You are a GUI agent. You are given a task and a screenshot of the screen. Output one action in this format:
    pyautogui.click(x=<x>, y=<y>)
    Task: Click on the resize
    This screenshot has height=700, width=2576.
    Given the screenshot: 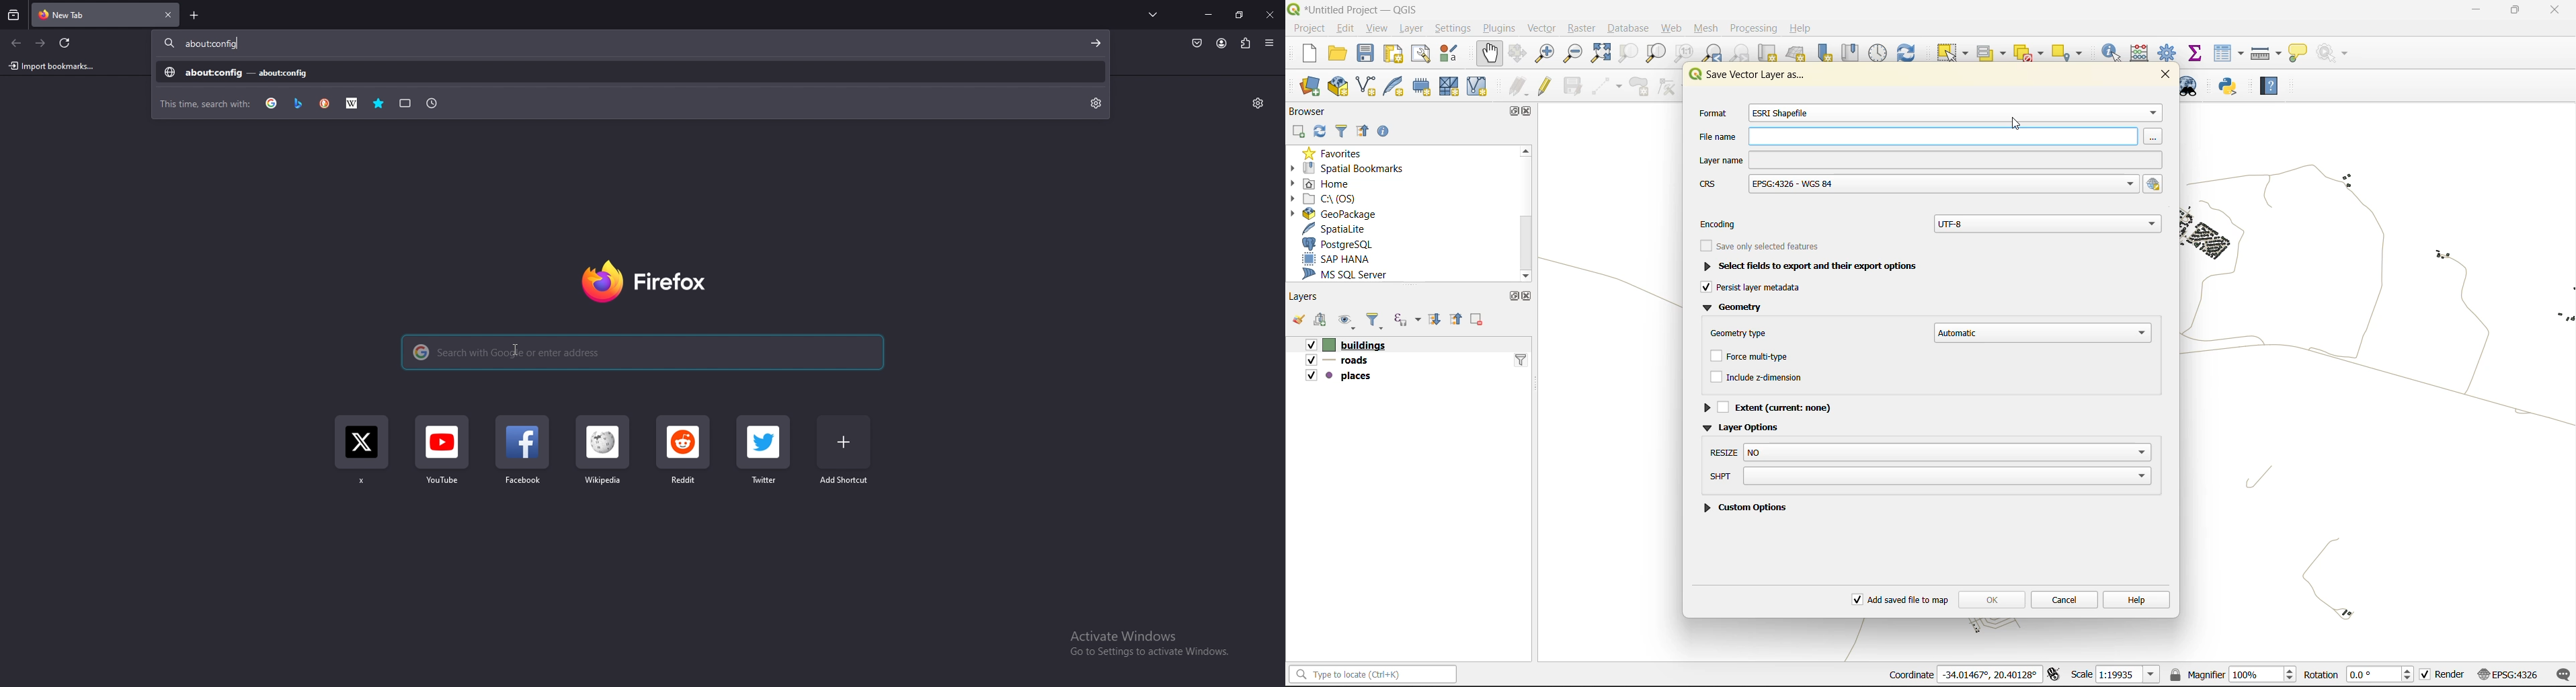 What is the action you would take?
    pyautogui.click(x=1240, y=15)
    